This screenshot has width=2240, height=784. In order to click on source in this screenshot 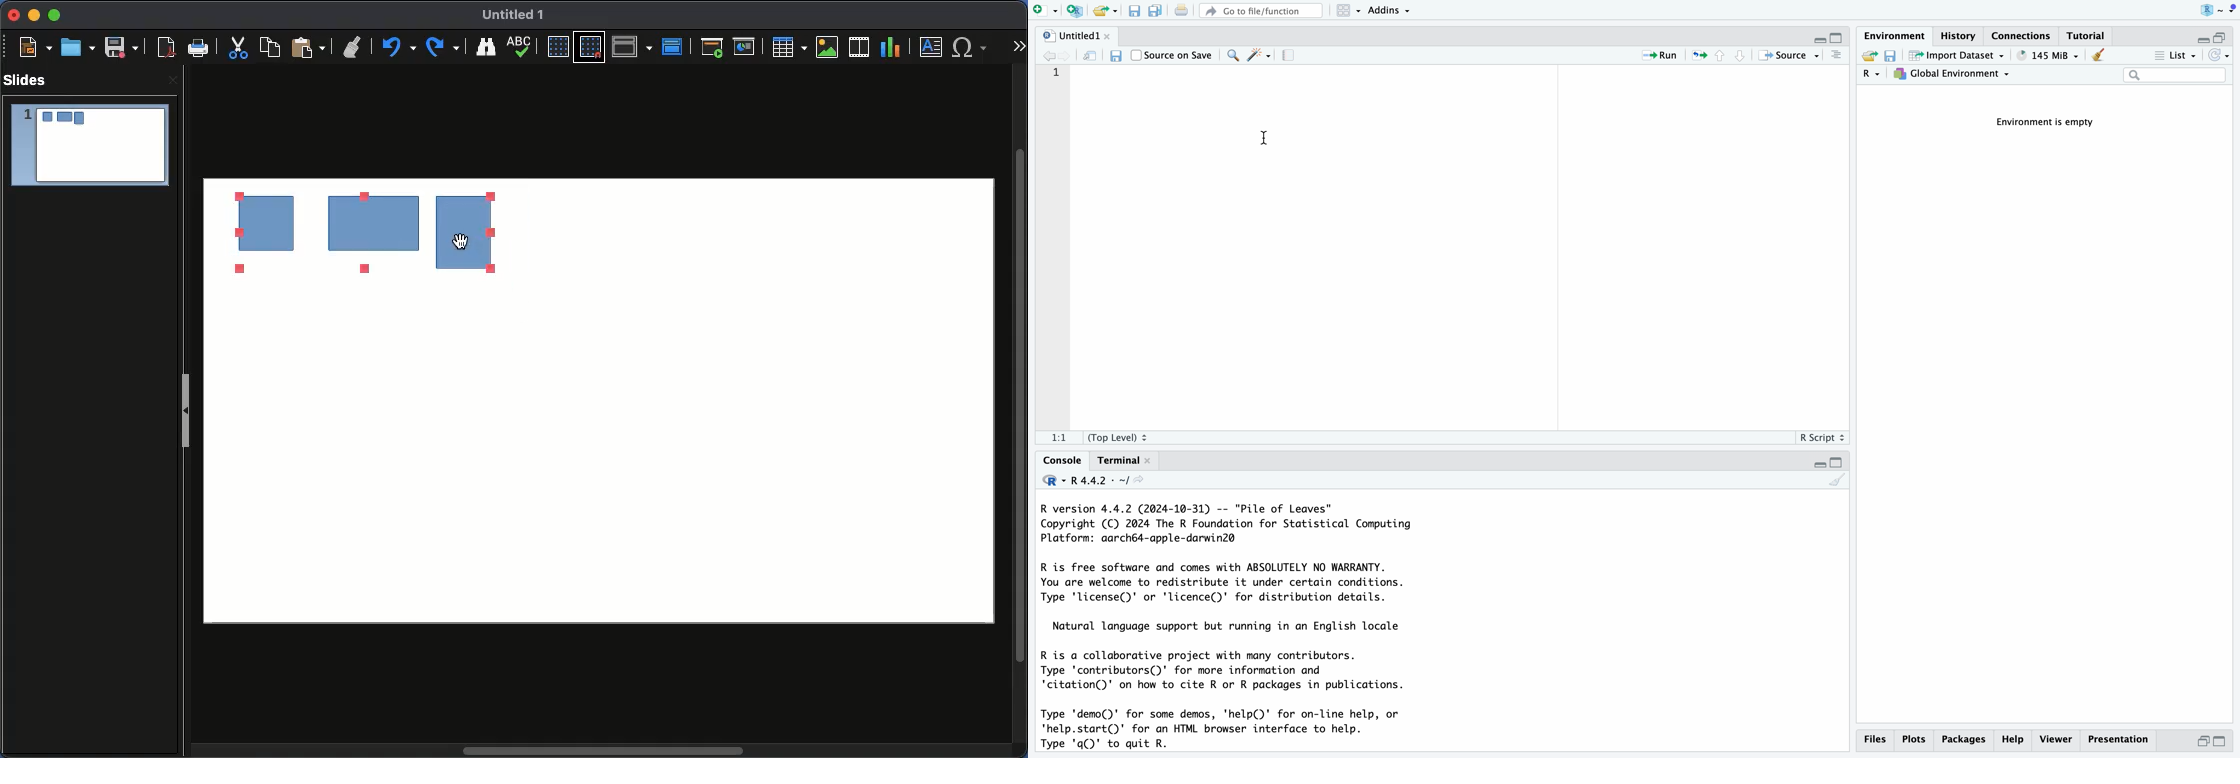, I will do `click(1790, 57)`.